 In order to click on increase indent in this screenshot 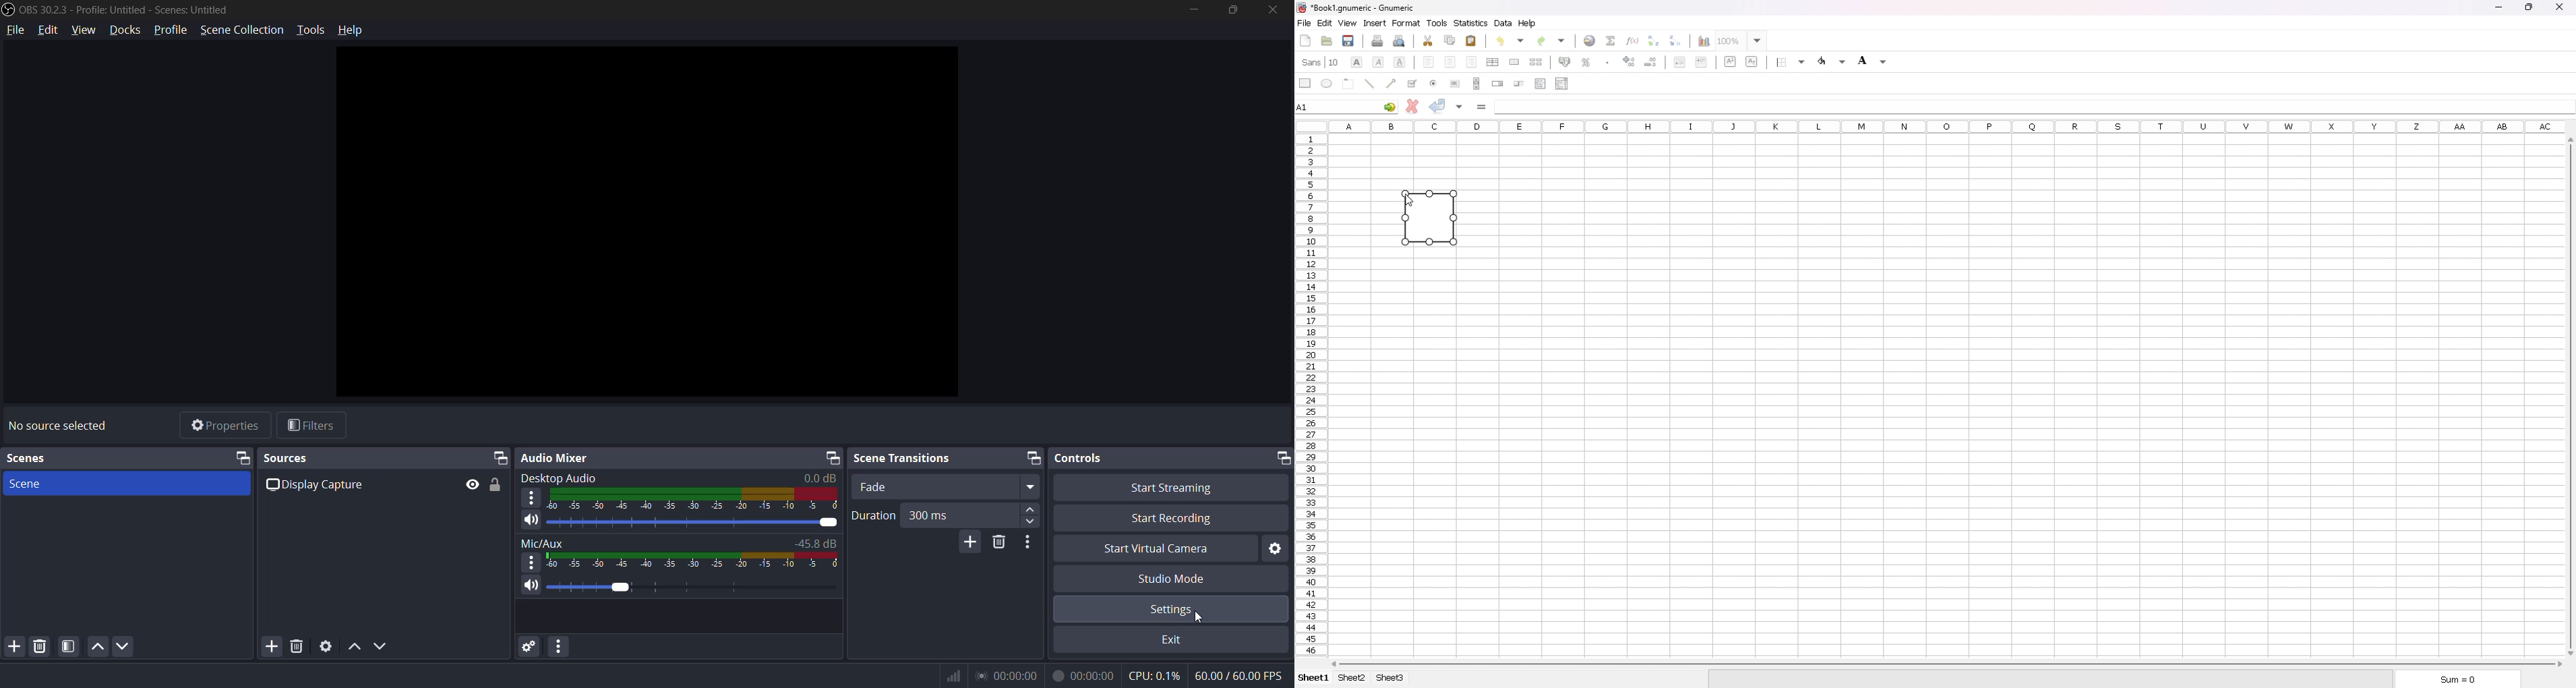, I will do `click(1702, 62)`.